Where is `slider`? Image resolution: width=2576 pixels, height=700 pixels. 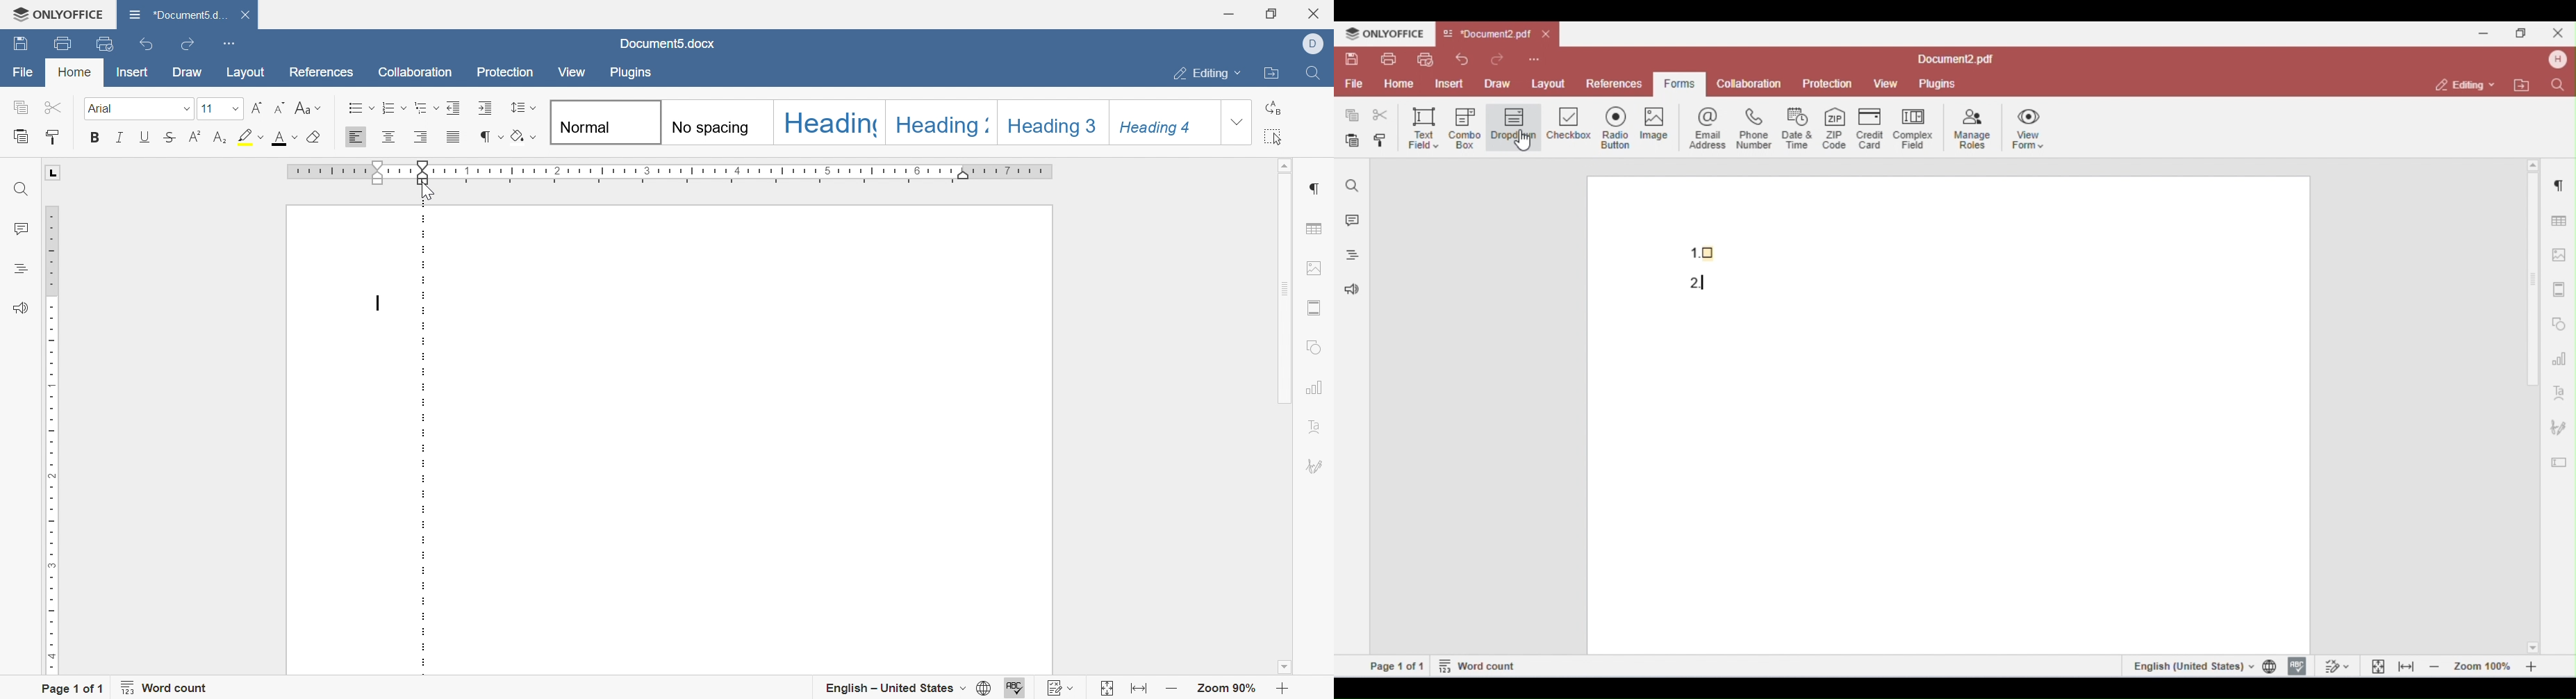
slider is located at coordinates (423, 167).